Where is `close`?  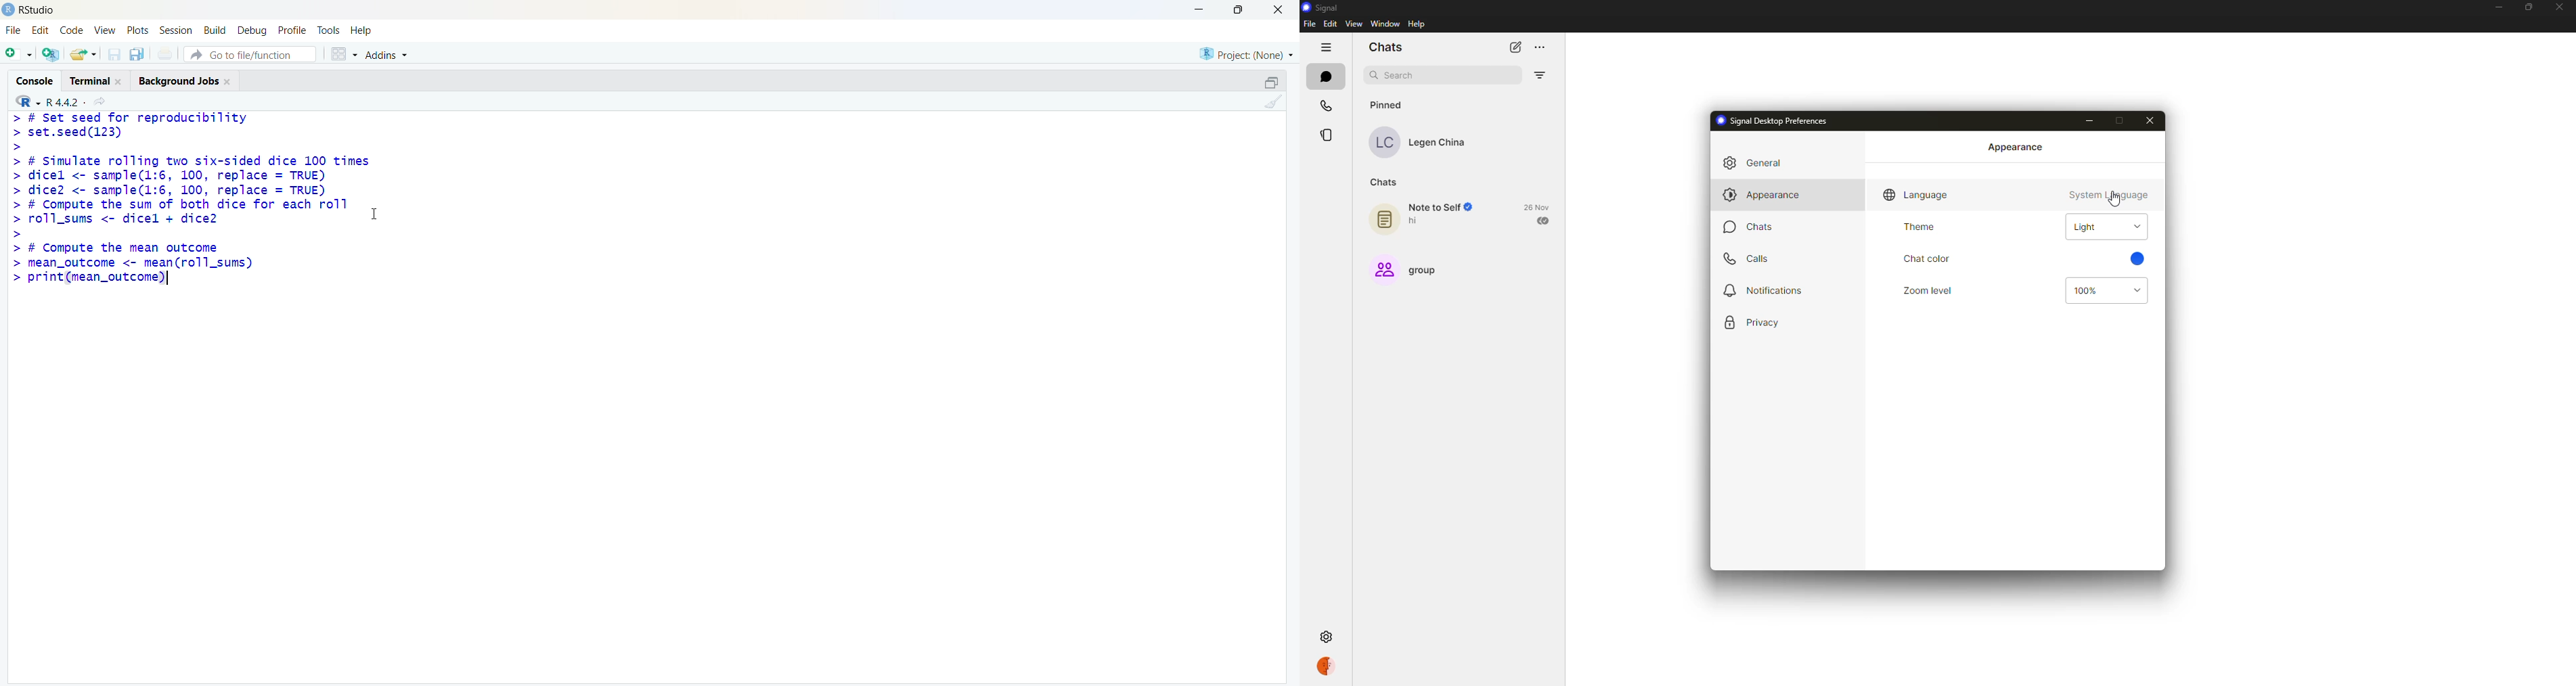 close is located at coordinates (1279, 9).